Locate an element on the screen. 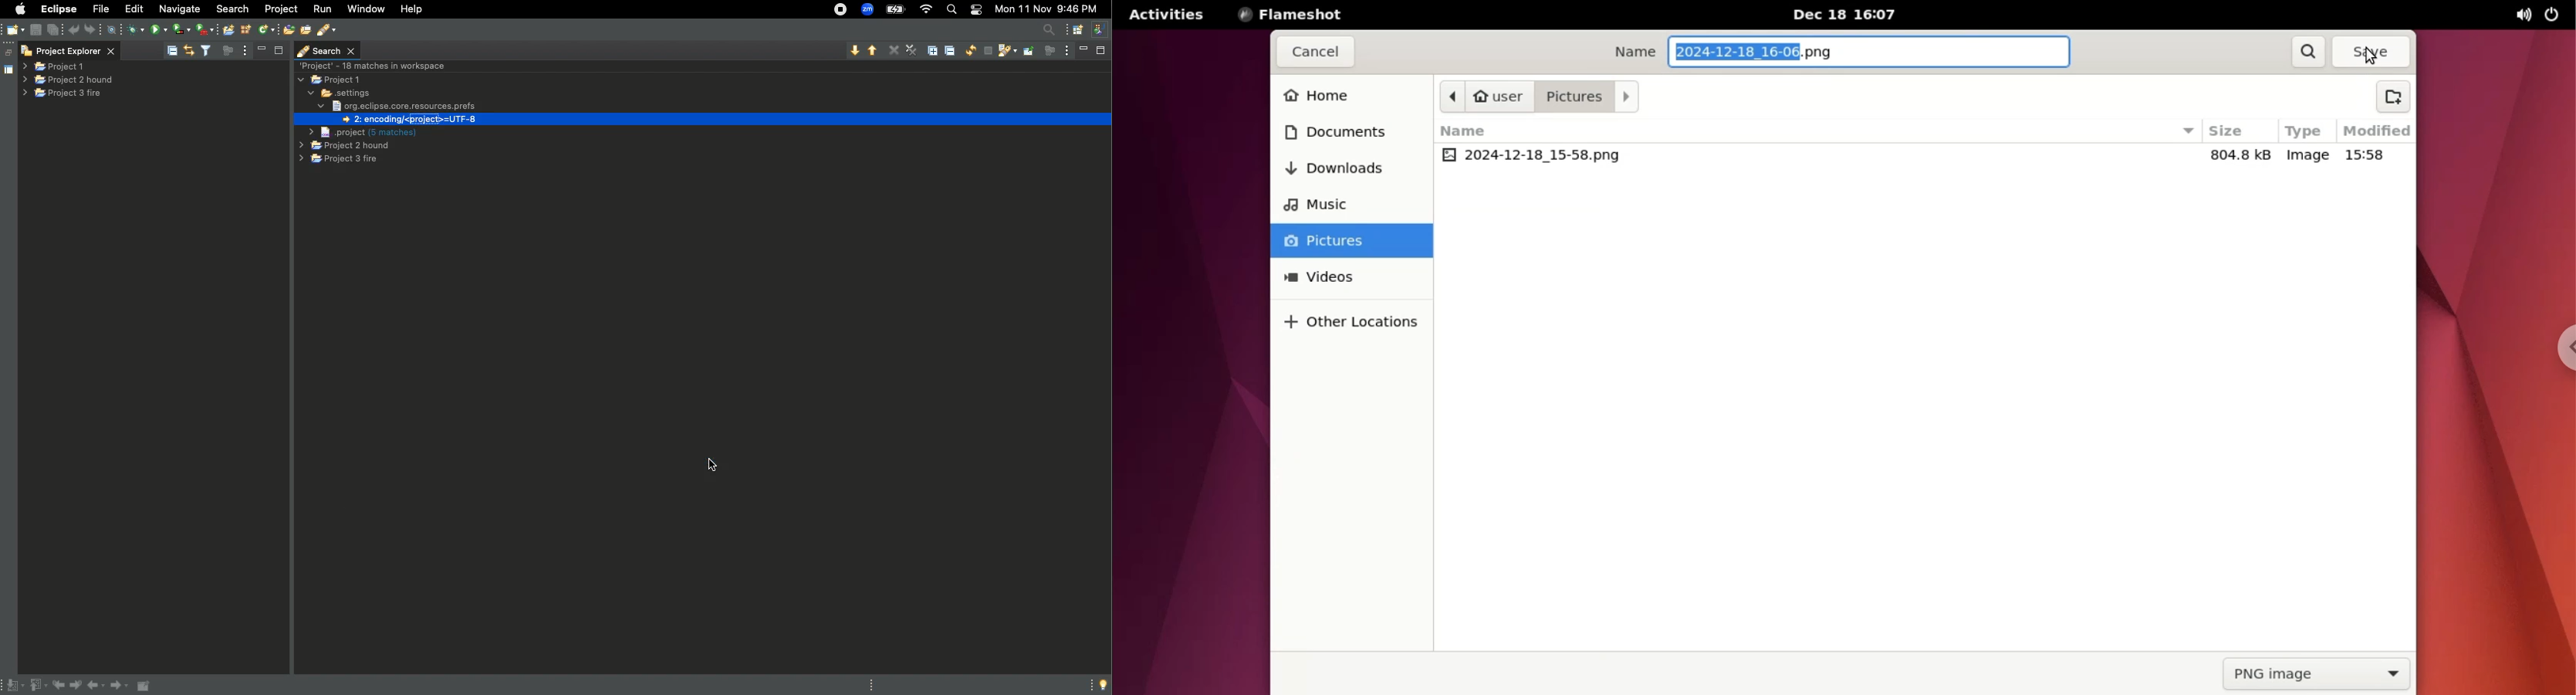  project 3 is located at coordinates (68, 94).